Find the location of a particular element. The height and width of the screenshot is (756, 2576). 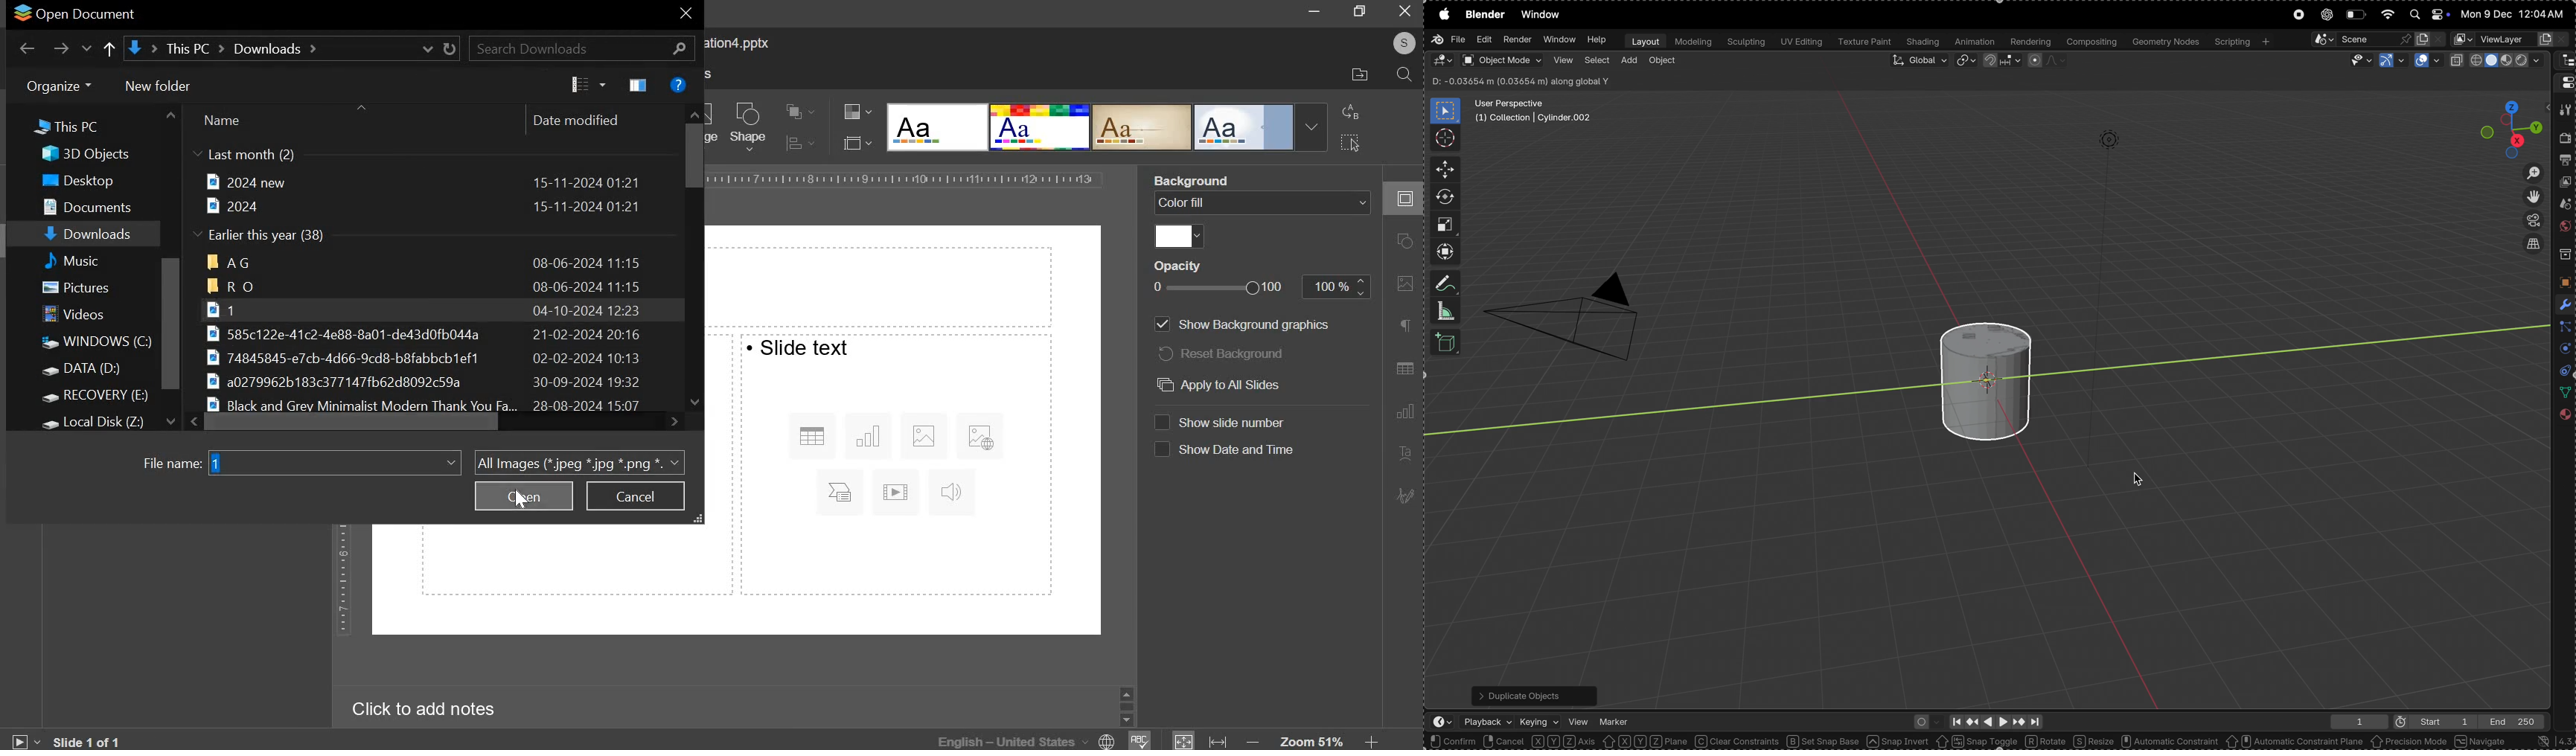

fill color is located at coordinates (1179, 237).